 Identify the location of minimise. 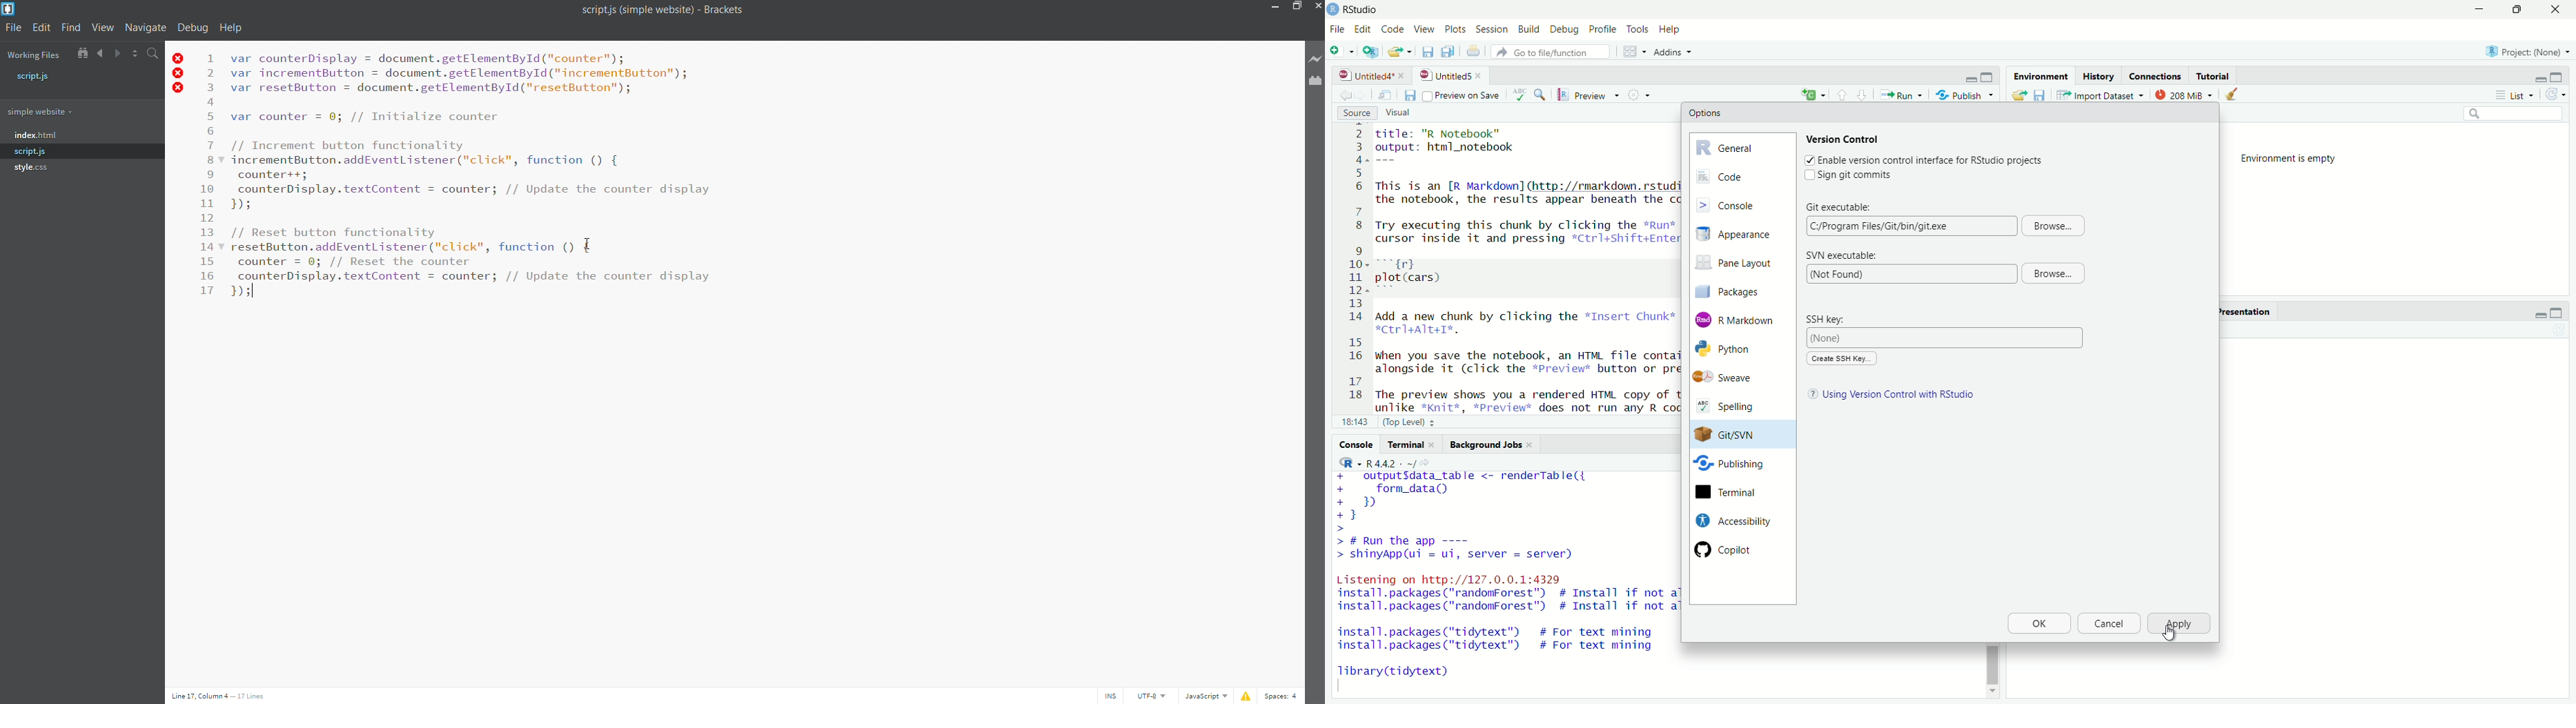
(2477, 10).